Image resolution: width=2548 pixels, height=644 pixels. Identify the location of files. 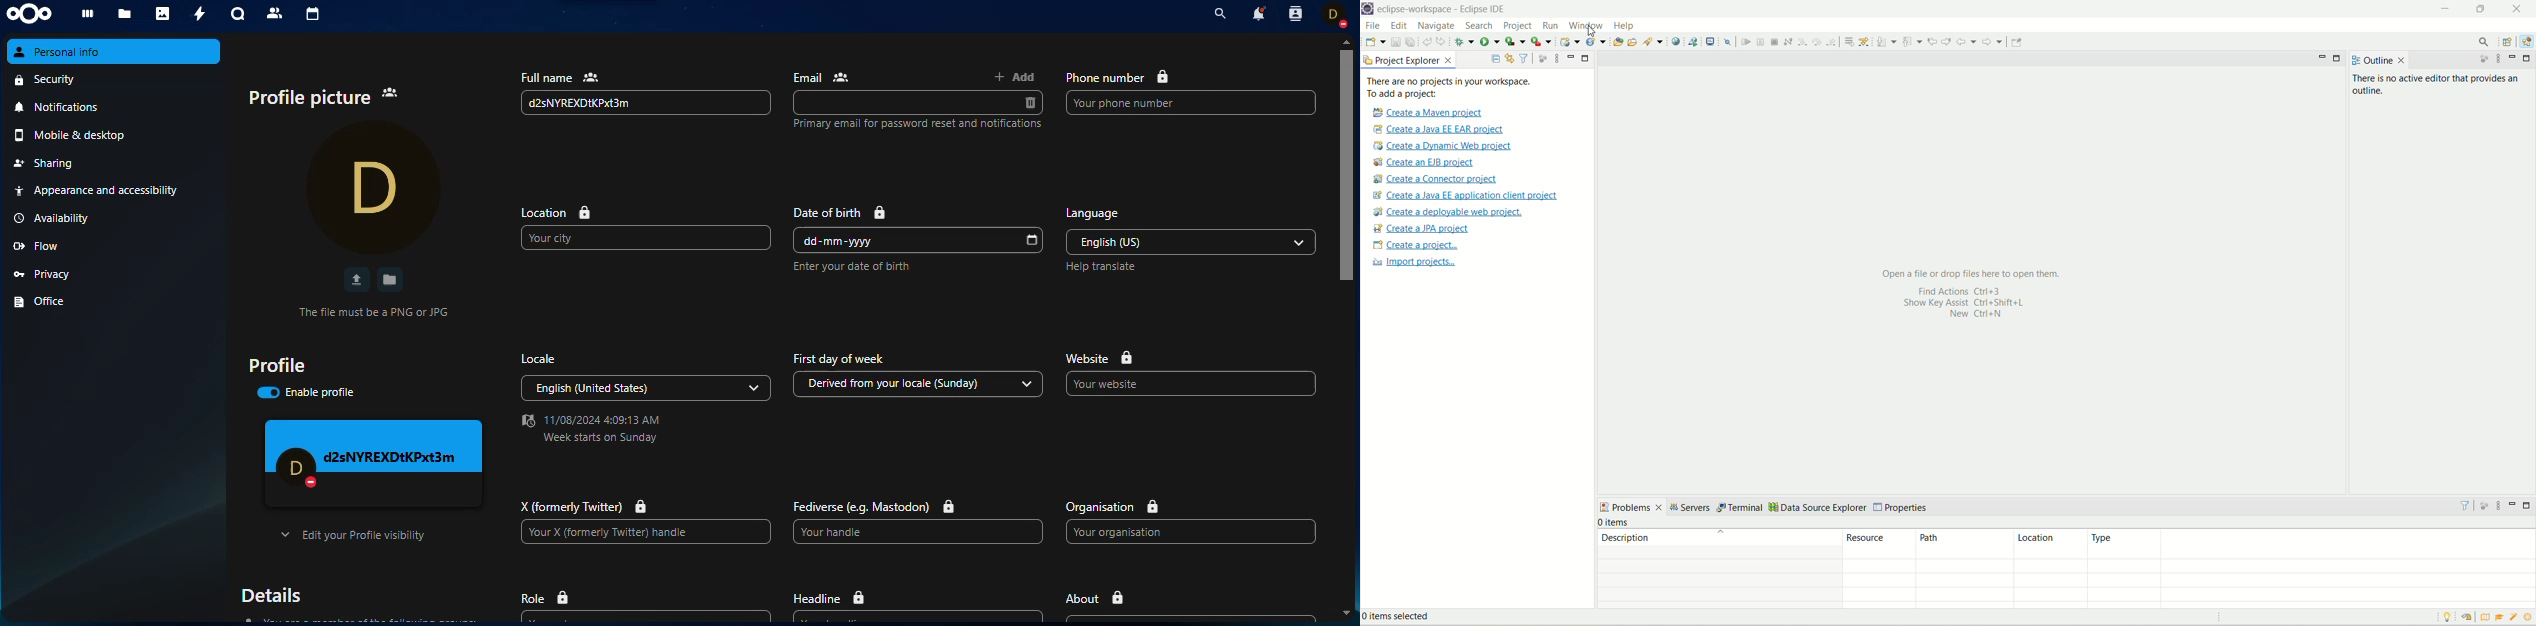
(123, 13).